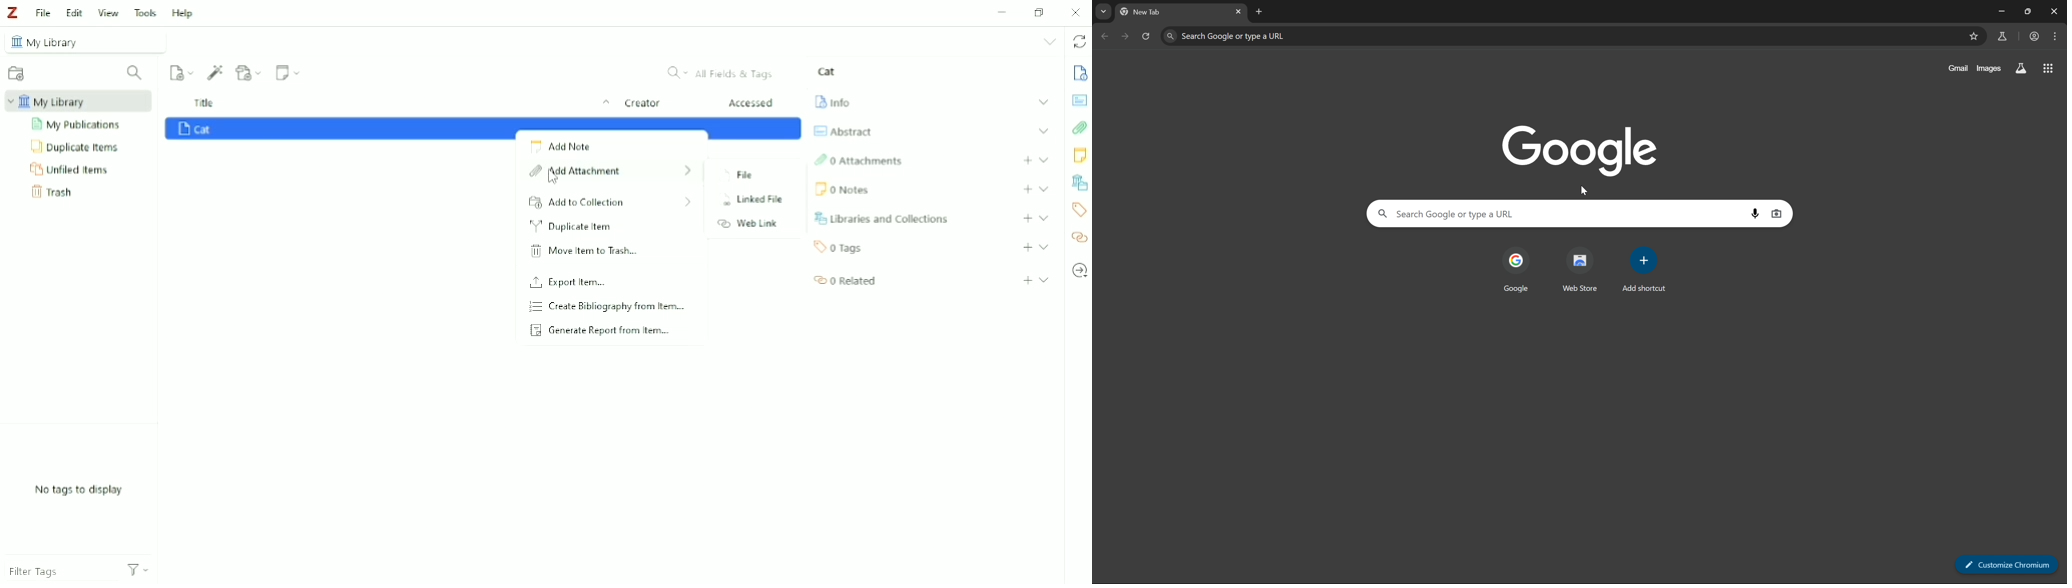 Image resolution: width=2072 pixels, height=588 pixels. What do you see at coordinates (109, 12) in the screenshot?
I see `View` at bounding box center [109, 12].